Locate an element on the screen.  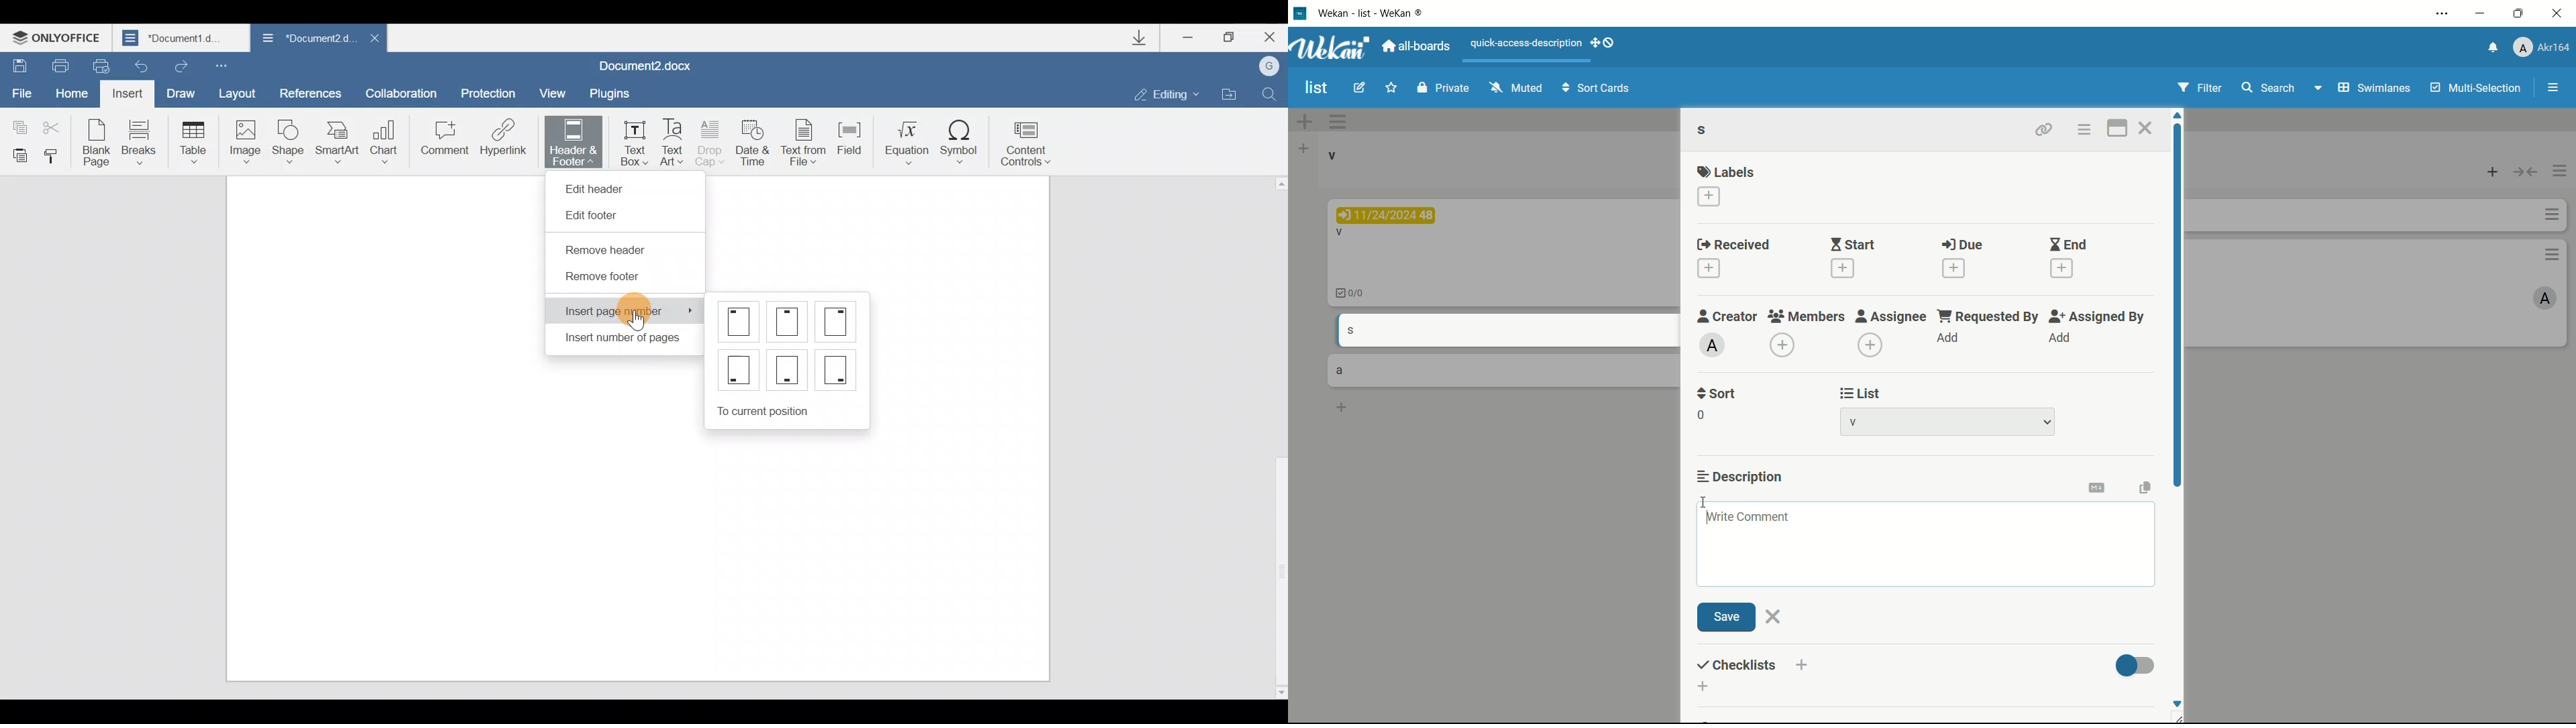
Position 1 is located at coordinates (740, 321).